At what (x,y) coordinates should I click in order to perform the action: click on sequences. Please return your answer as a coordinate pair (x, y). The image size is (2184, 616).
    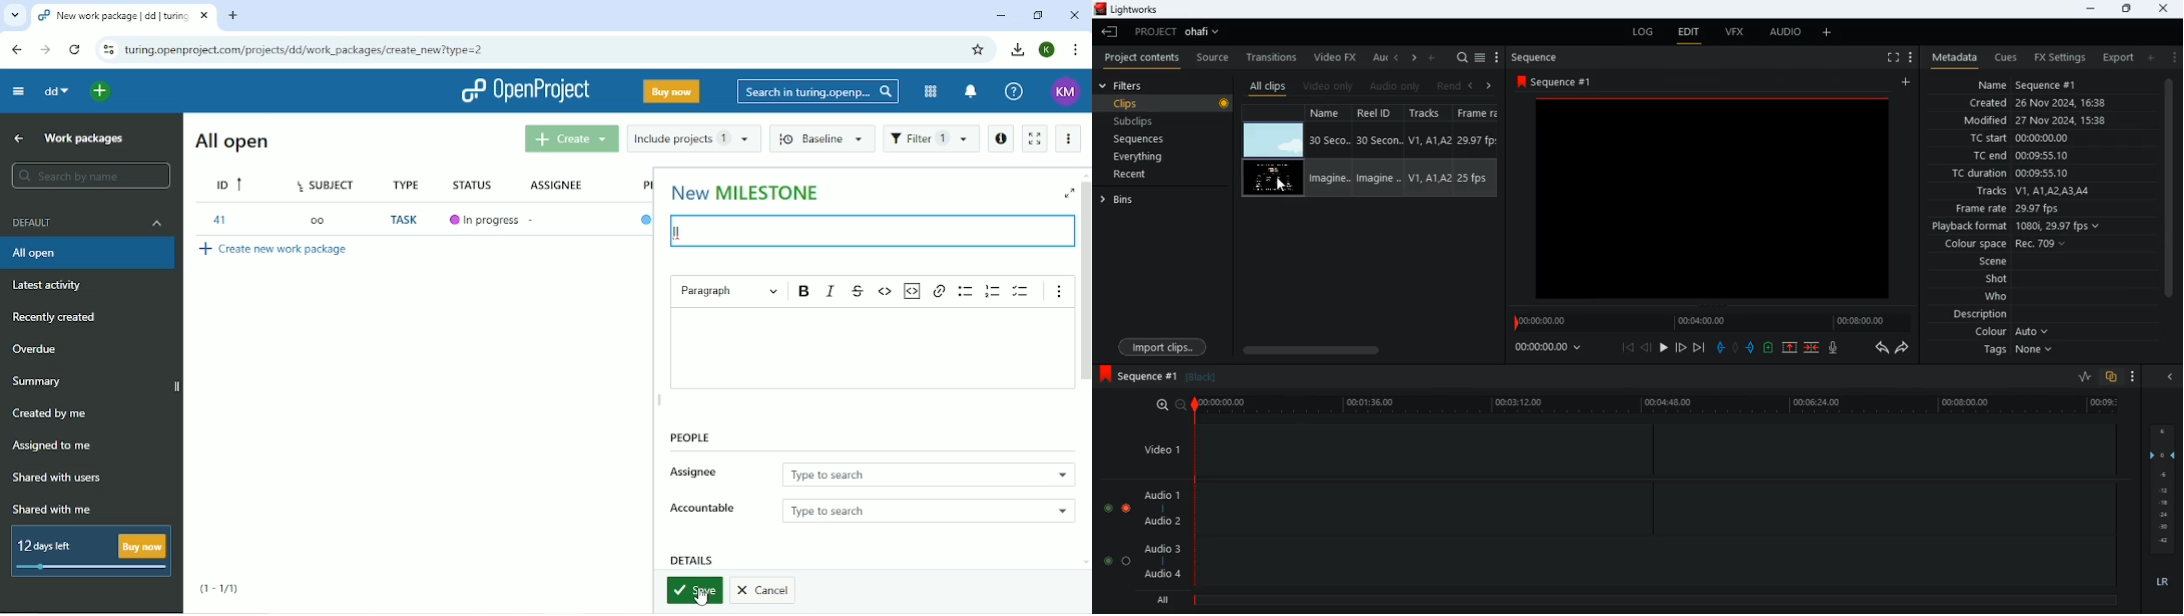
    Looking at the image, I should click on (1145, 140).